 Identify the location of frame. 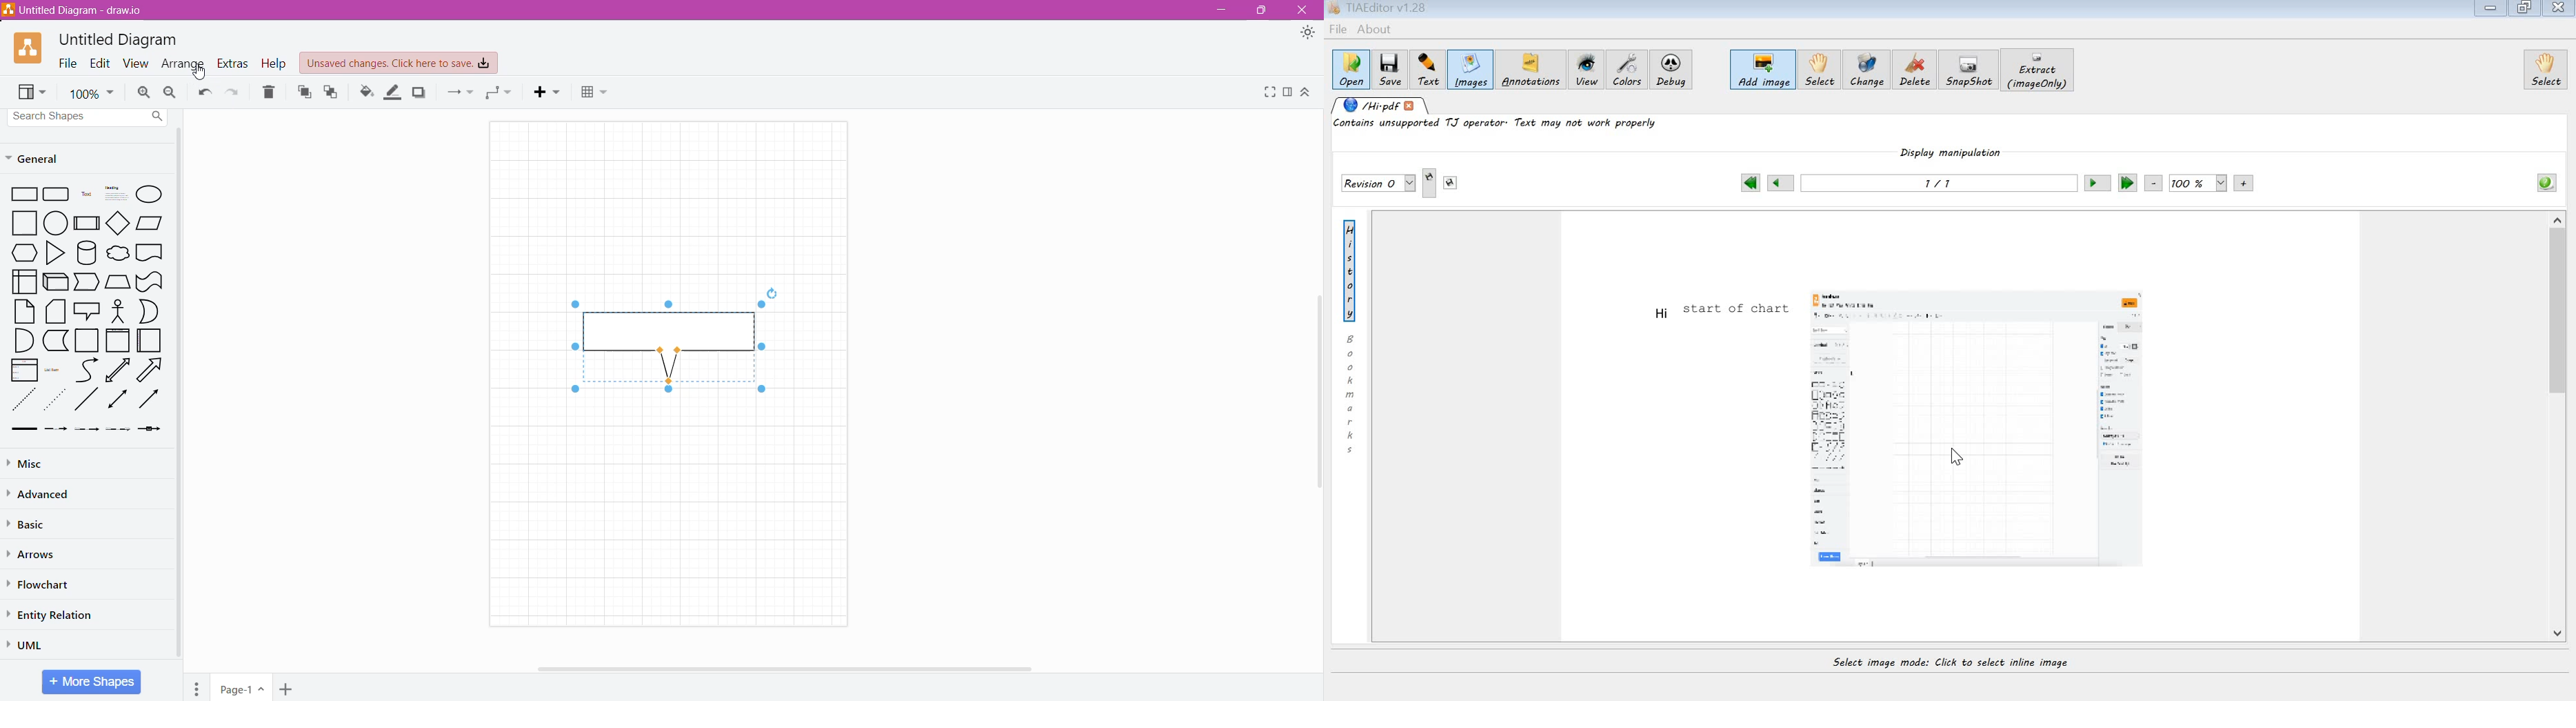
(118, 340).